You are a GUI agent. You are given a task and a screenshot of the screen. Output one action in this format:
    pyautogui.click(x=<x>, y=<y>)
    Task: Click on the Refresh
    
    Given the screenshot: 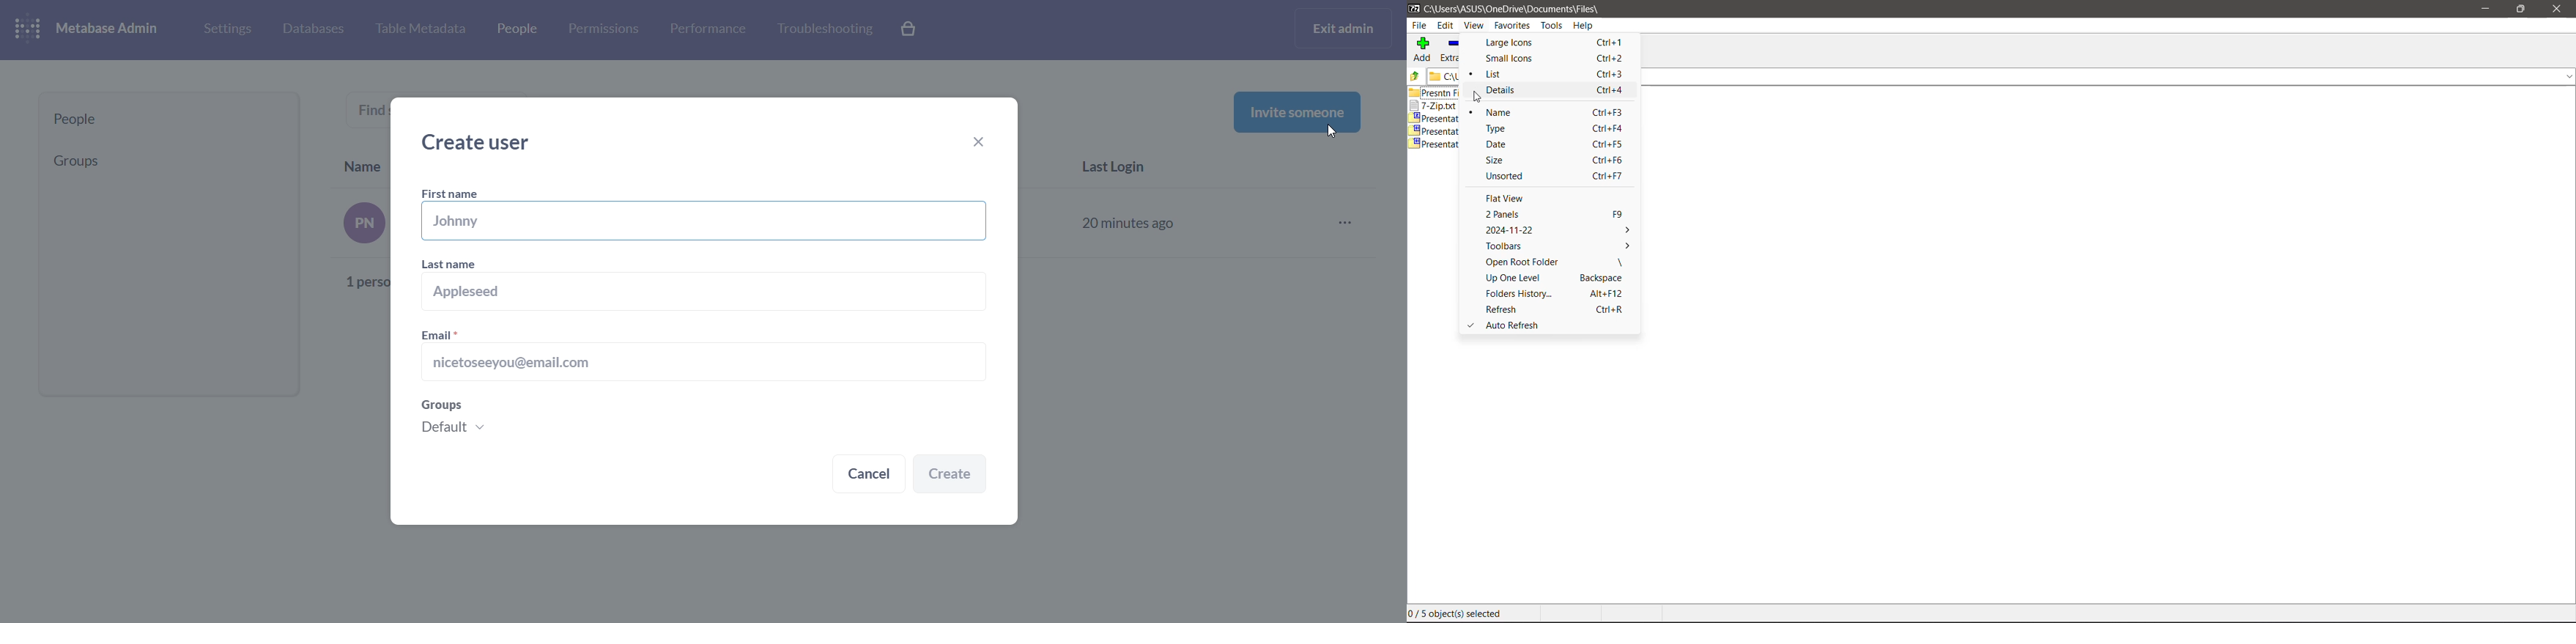 What is the action you would take?
    pyautogui.click(x=1554, y=310)
    